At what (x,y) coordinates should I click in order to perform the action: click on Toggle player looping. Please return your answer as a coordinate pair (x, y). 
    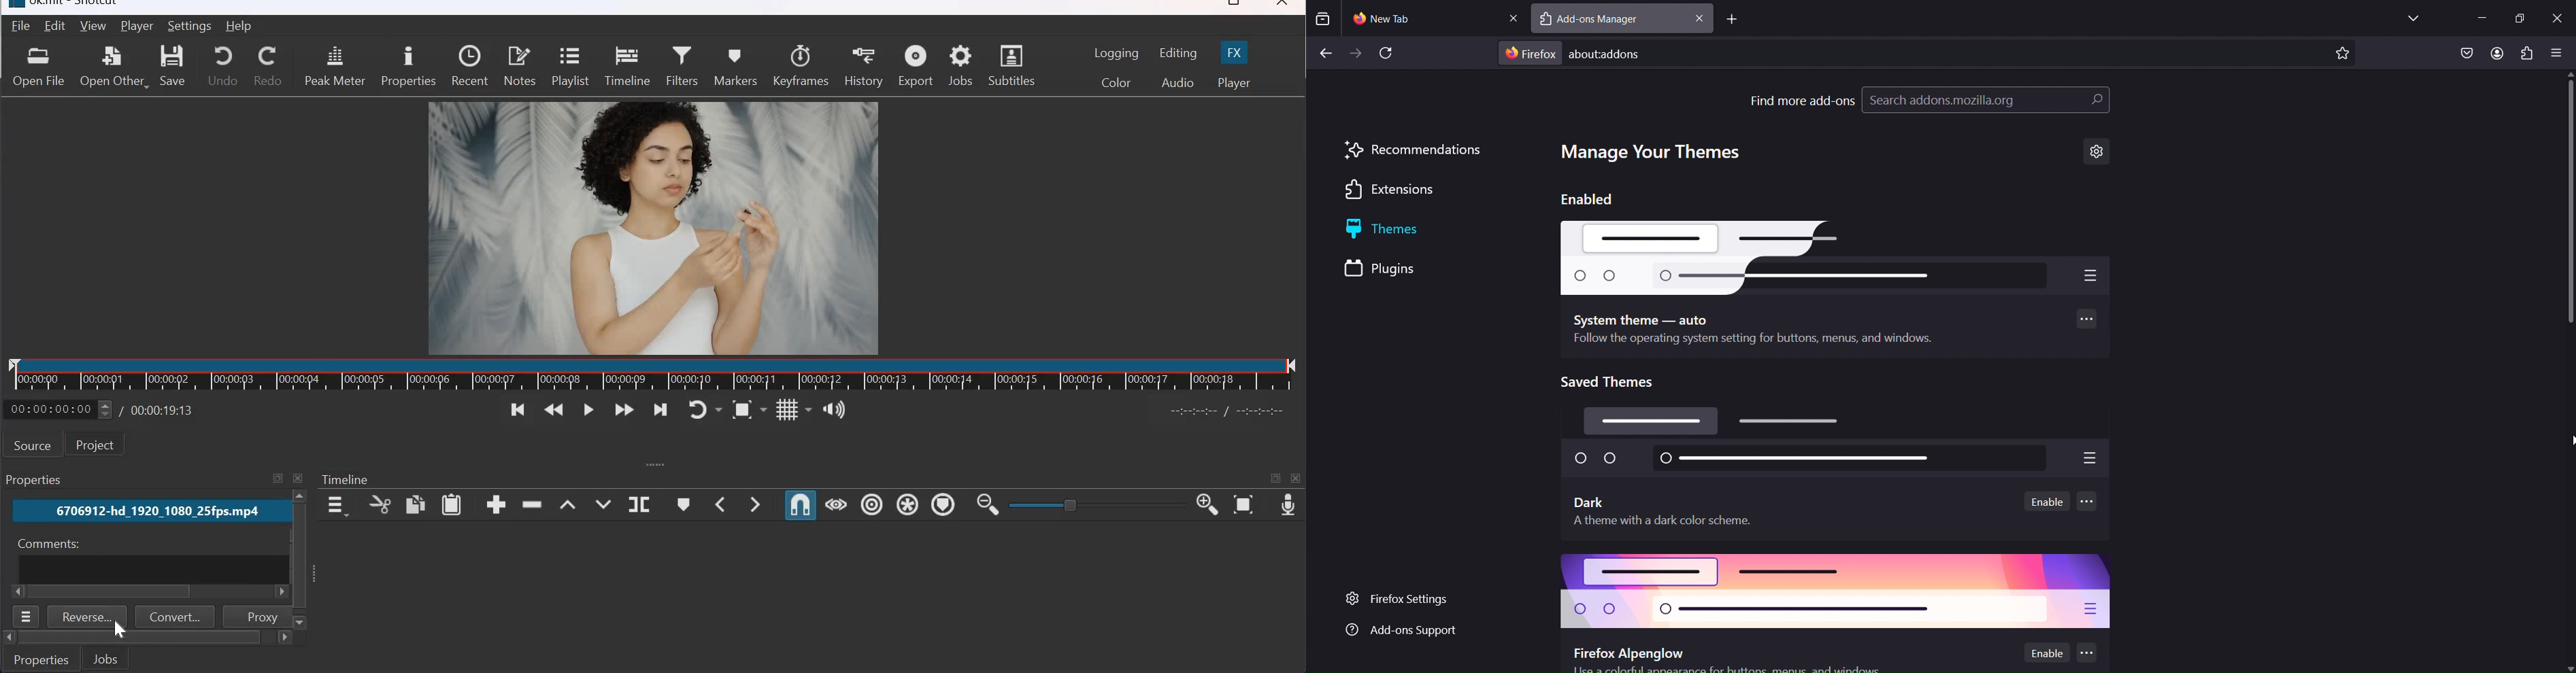
    Looking at the image, I should click on (706, 409).